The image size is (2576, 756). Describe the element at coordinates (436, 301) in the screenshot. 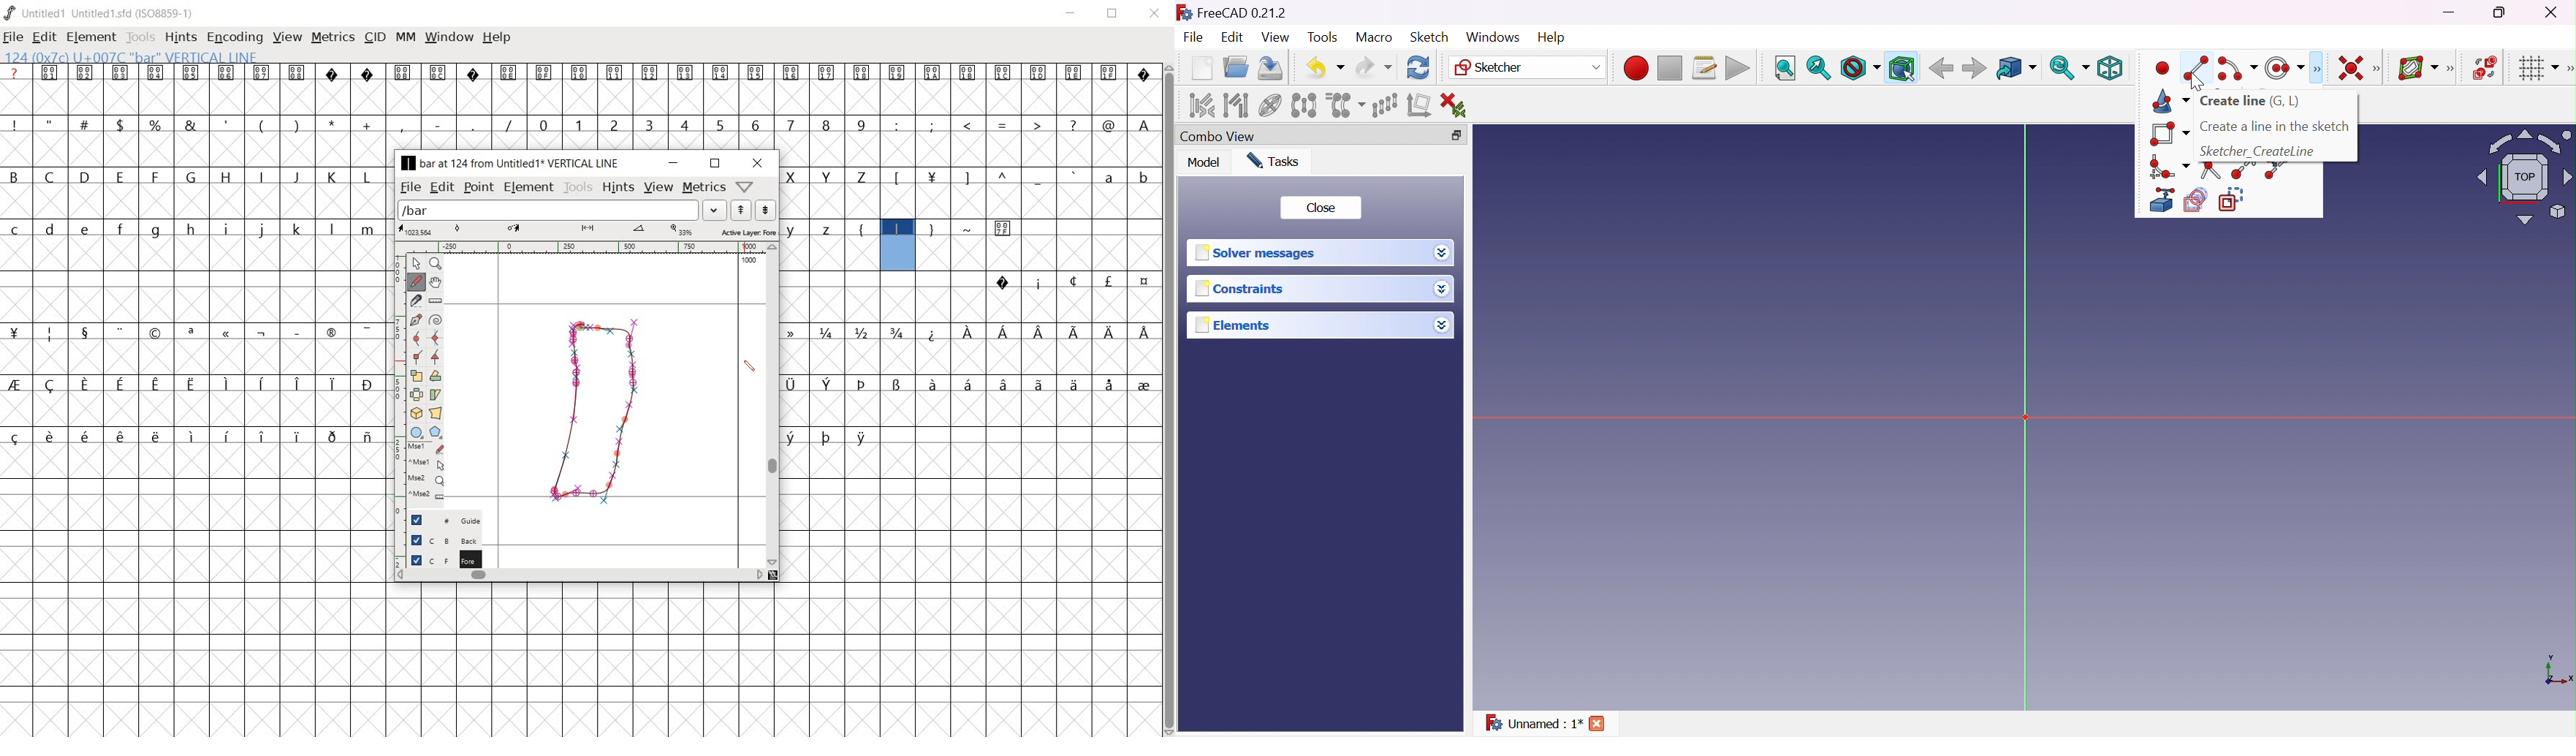

I see `measure a distance, angle between points` at that location.